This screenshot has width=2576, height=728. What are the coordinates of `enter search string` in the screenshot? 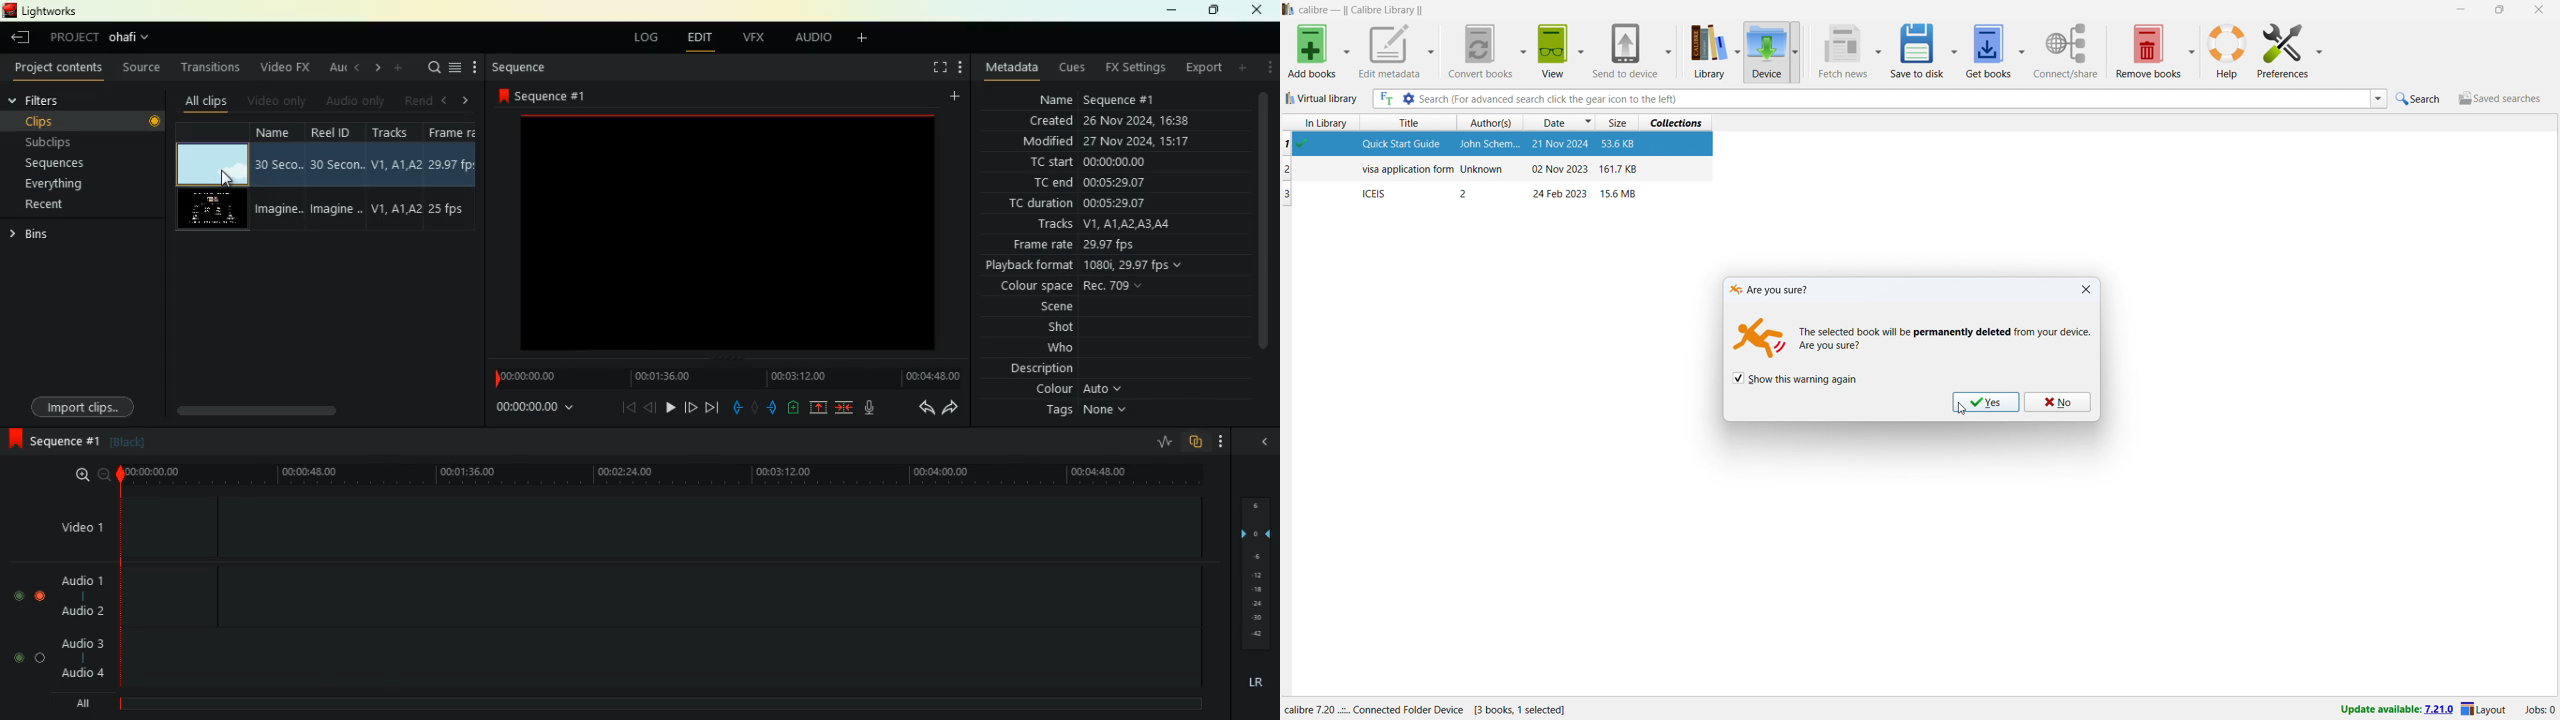 It's located at (1893, 99).